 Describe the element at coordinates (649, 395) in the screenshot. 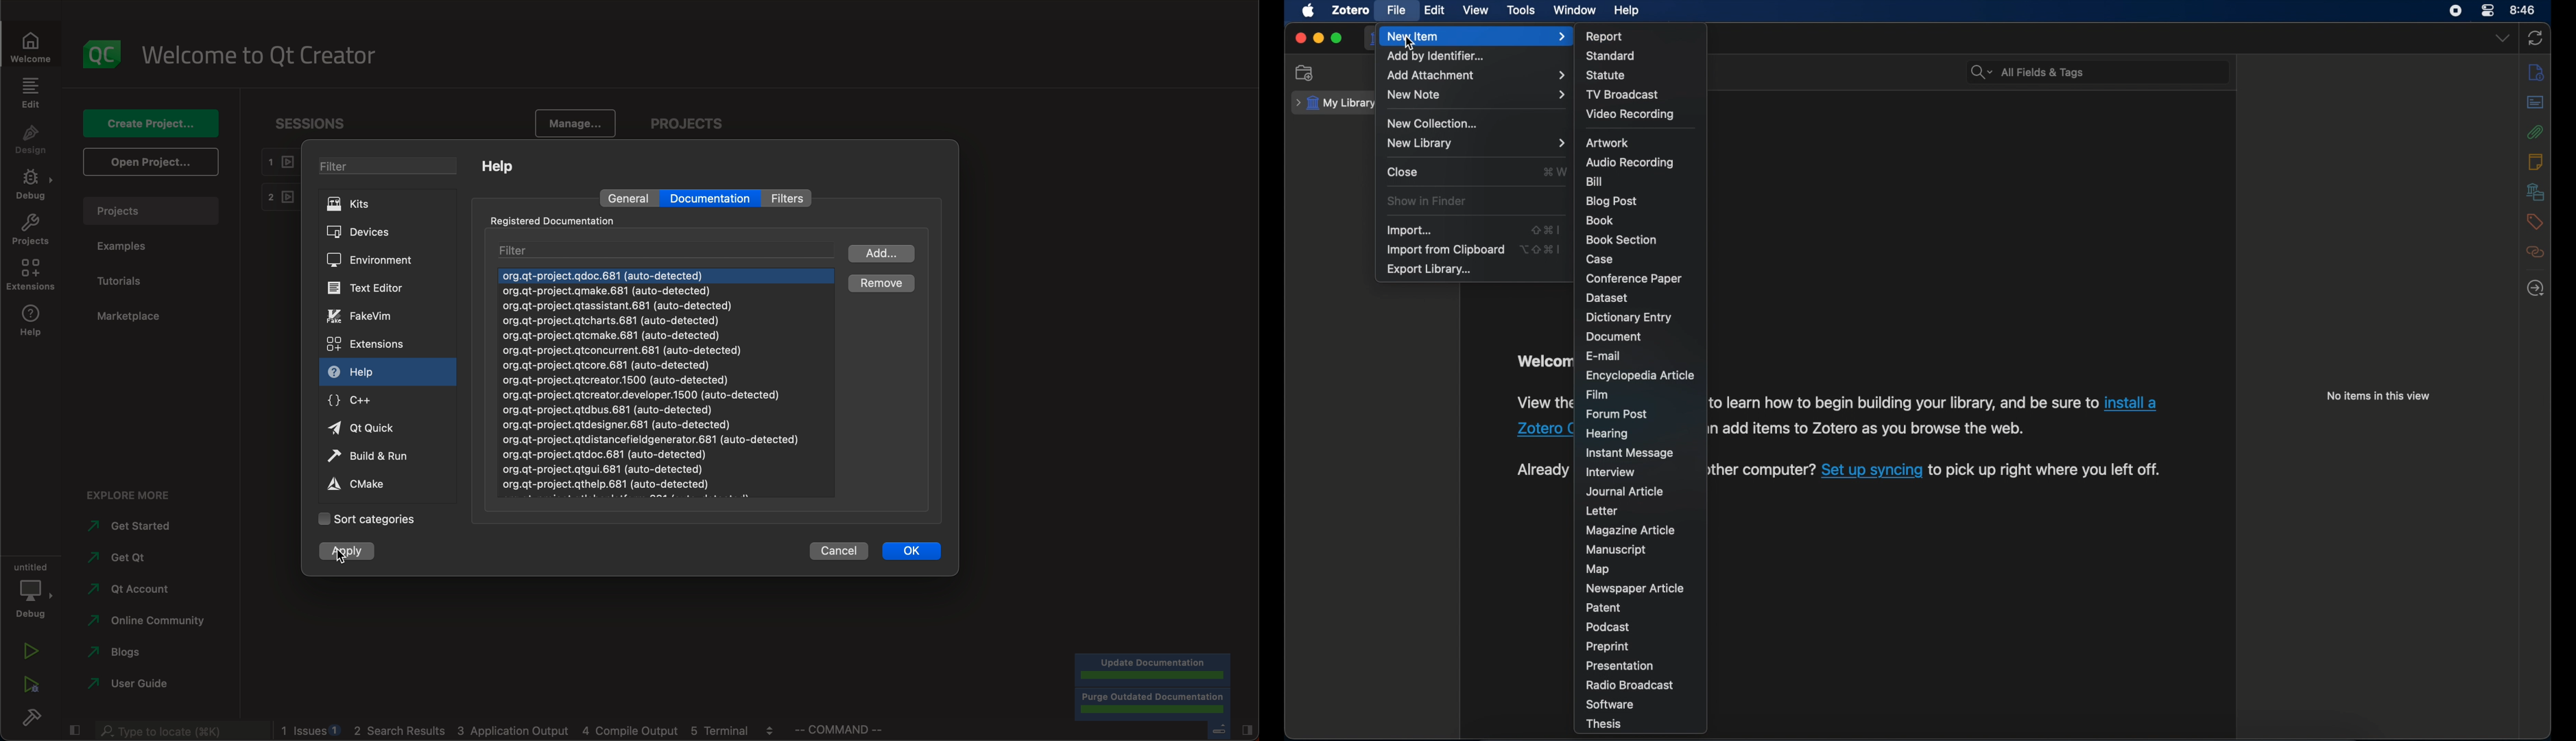

I see `org.gt-project.qdoc.681 (auto-detected)
org.gt-project.gmake.681 (auto-detected)
org.qt-project.qtassistant.681 (auto-detected)
org.qt-project.qtcharts.681 (auto-detected)
org.gt-project.gtcmake.681 (auto-detected)
org.gt-project.gtconcurrent.681 (auto-detected)
org.qt-project.qtcore.681 (auto-detected)
org.gt-project.qtcreator.1500 (auto-detected)
org.qt-project.qtcreator.developer.1500 (auto-detected)
org.qt-project.qtdbus.681 (auto-detected)
org.qt-project.qtdesigner.681 (auto-detected)
org.gt-project.qtdistancefieldgenerator.681 (auto-detected)
org.qt-project.qtdoc.681 (auto-detected)
org.gt-project.qtgui.681 (auto-detected)` at that location.